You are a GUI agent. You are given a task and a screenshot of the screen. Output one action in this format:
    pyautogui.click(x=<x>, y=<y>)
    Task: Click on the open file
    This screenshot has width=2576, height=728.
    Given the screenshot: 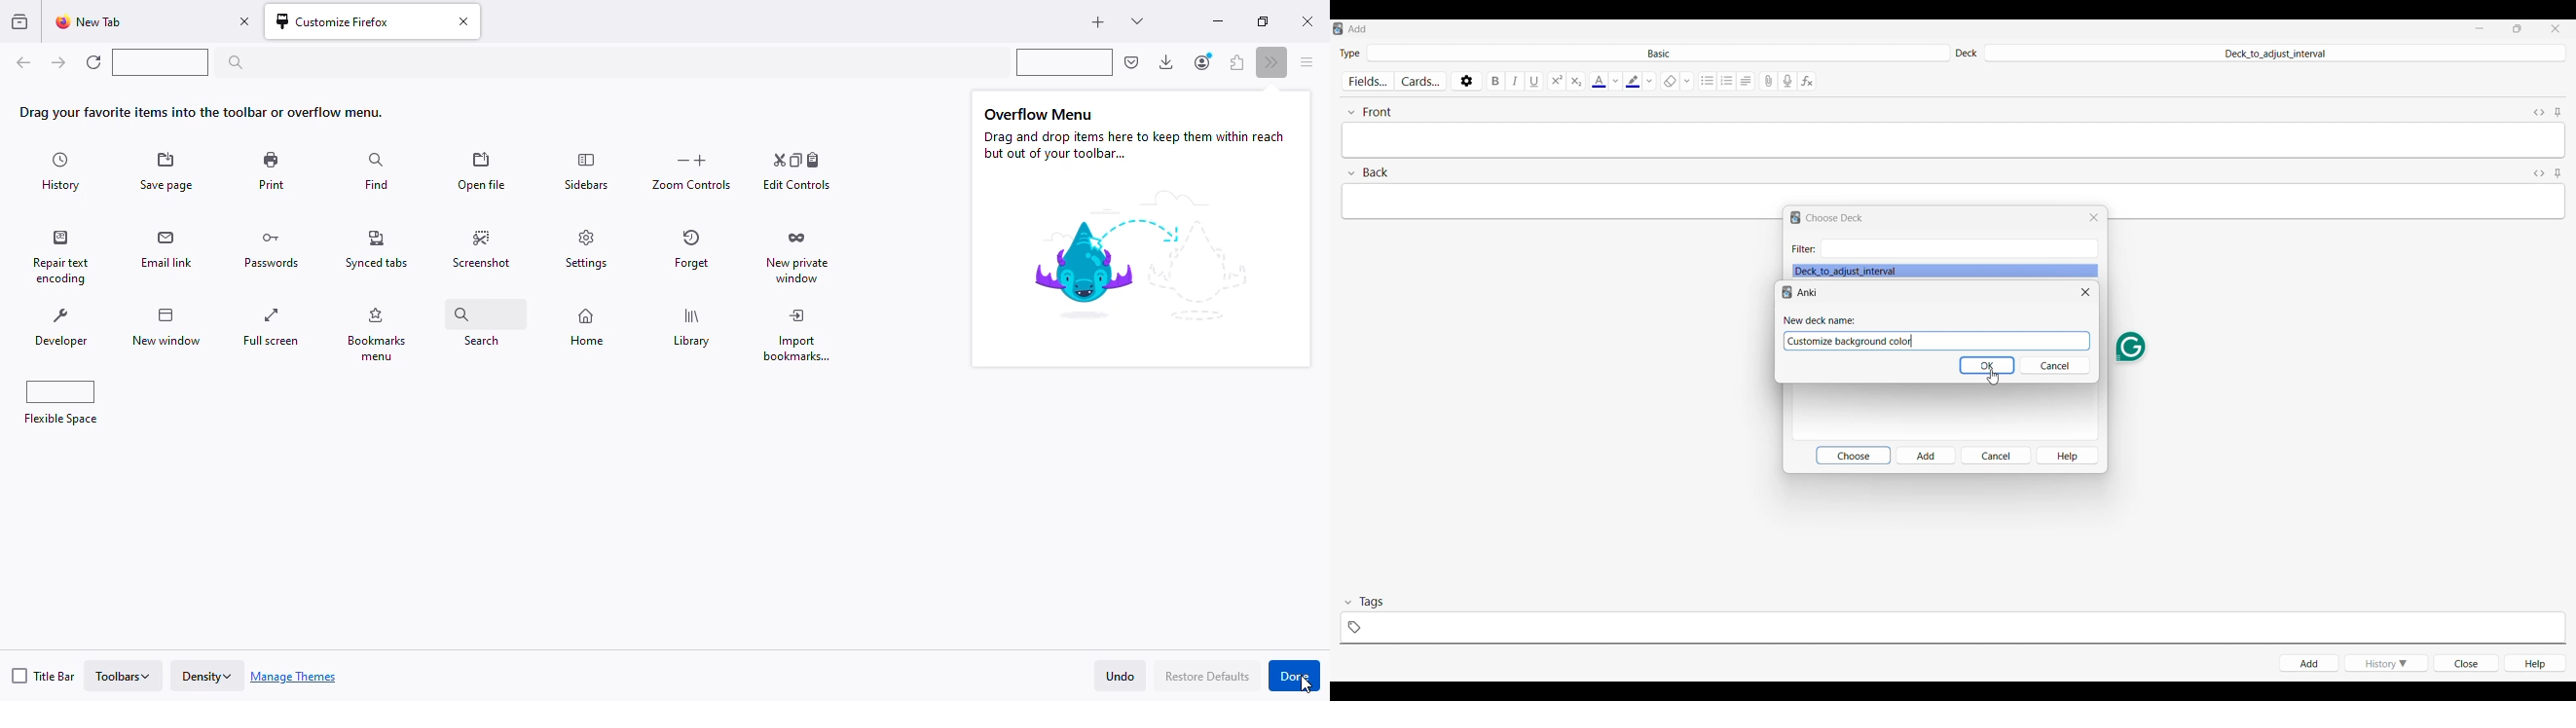 What is the action you would take?
    pyautogui.click(x=481, y=169)
    